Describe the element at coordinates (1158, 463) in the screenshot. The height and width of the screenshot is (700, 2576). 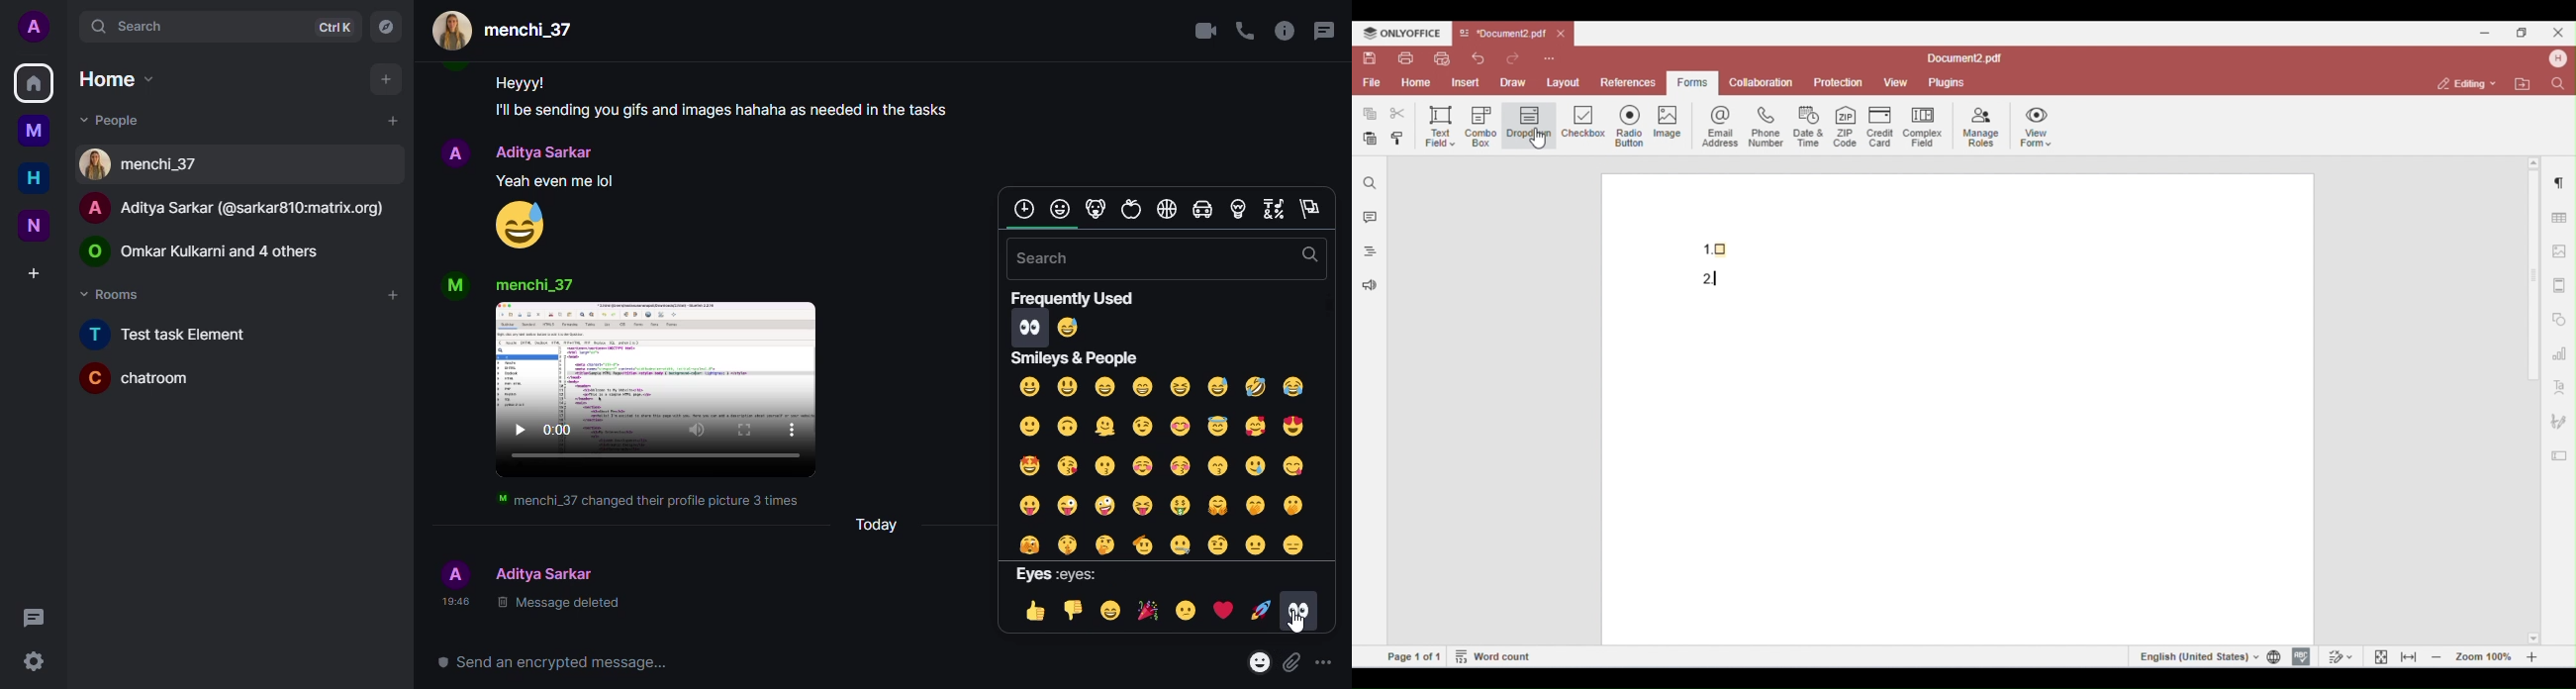
I see `smileys` at that location.